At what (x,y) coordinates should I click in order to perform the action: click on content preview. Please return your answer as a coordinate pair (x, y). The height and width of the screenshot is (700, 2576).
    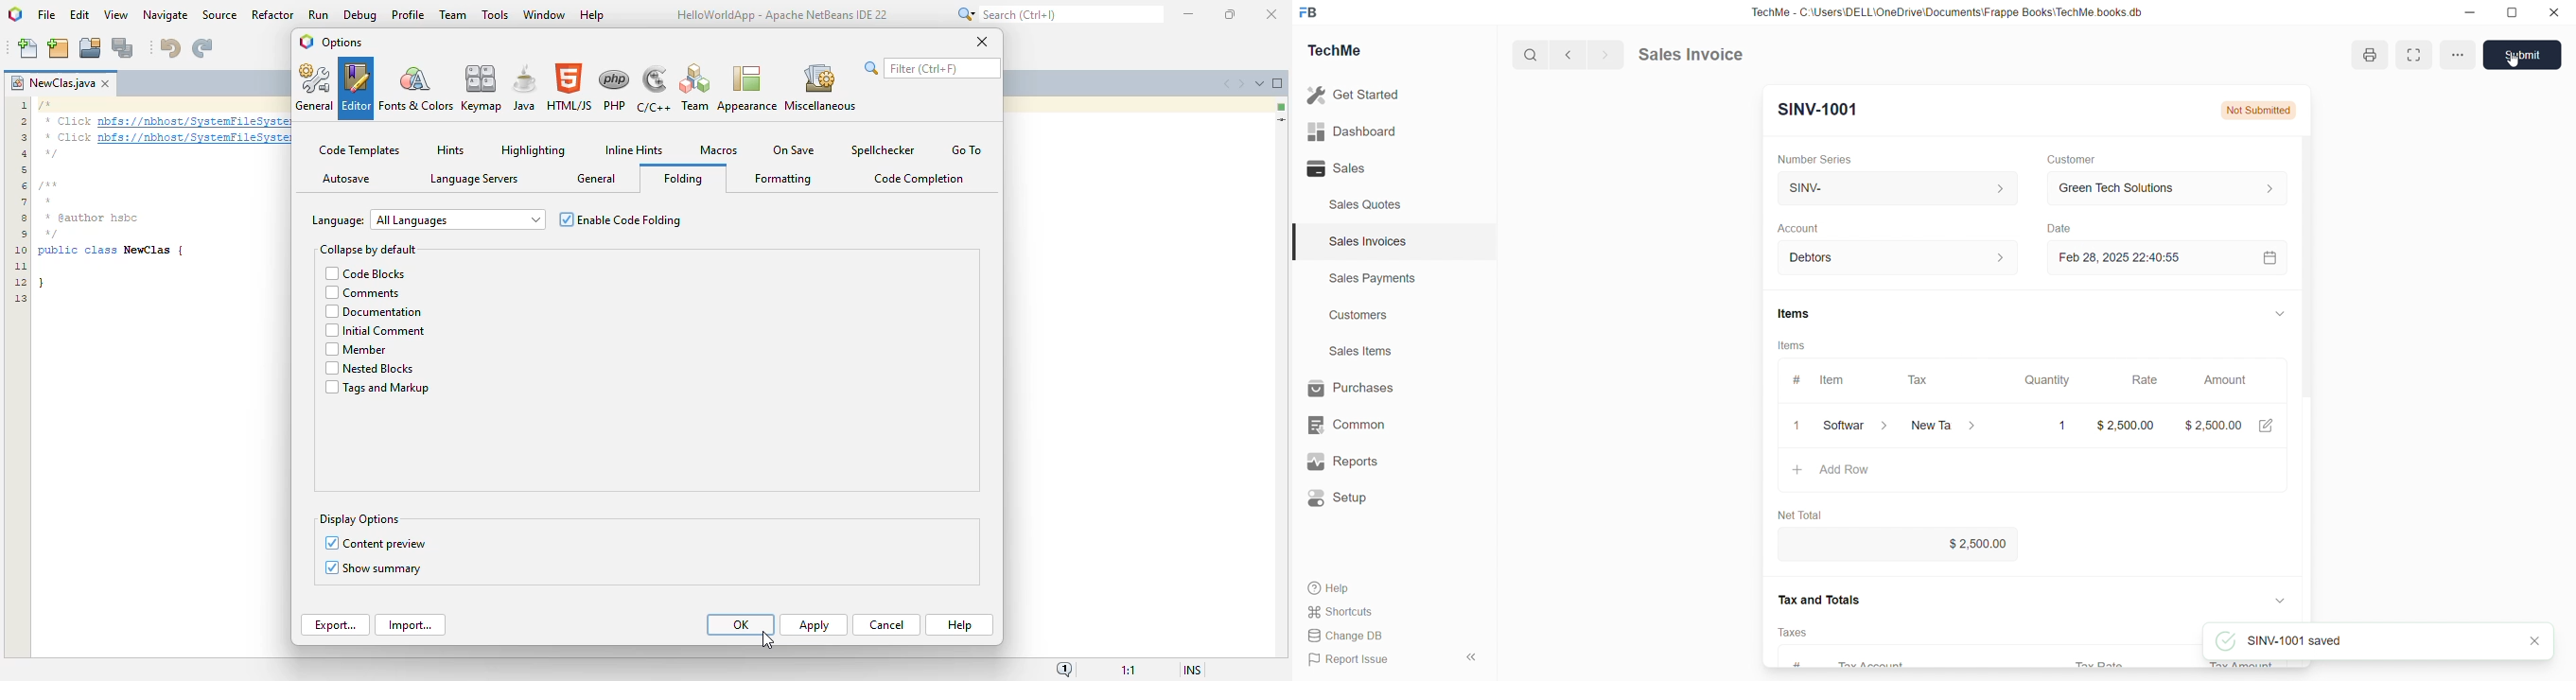
    Looking at the image, I should click on (386, 543).